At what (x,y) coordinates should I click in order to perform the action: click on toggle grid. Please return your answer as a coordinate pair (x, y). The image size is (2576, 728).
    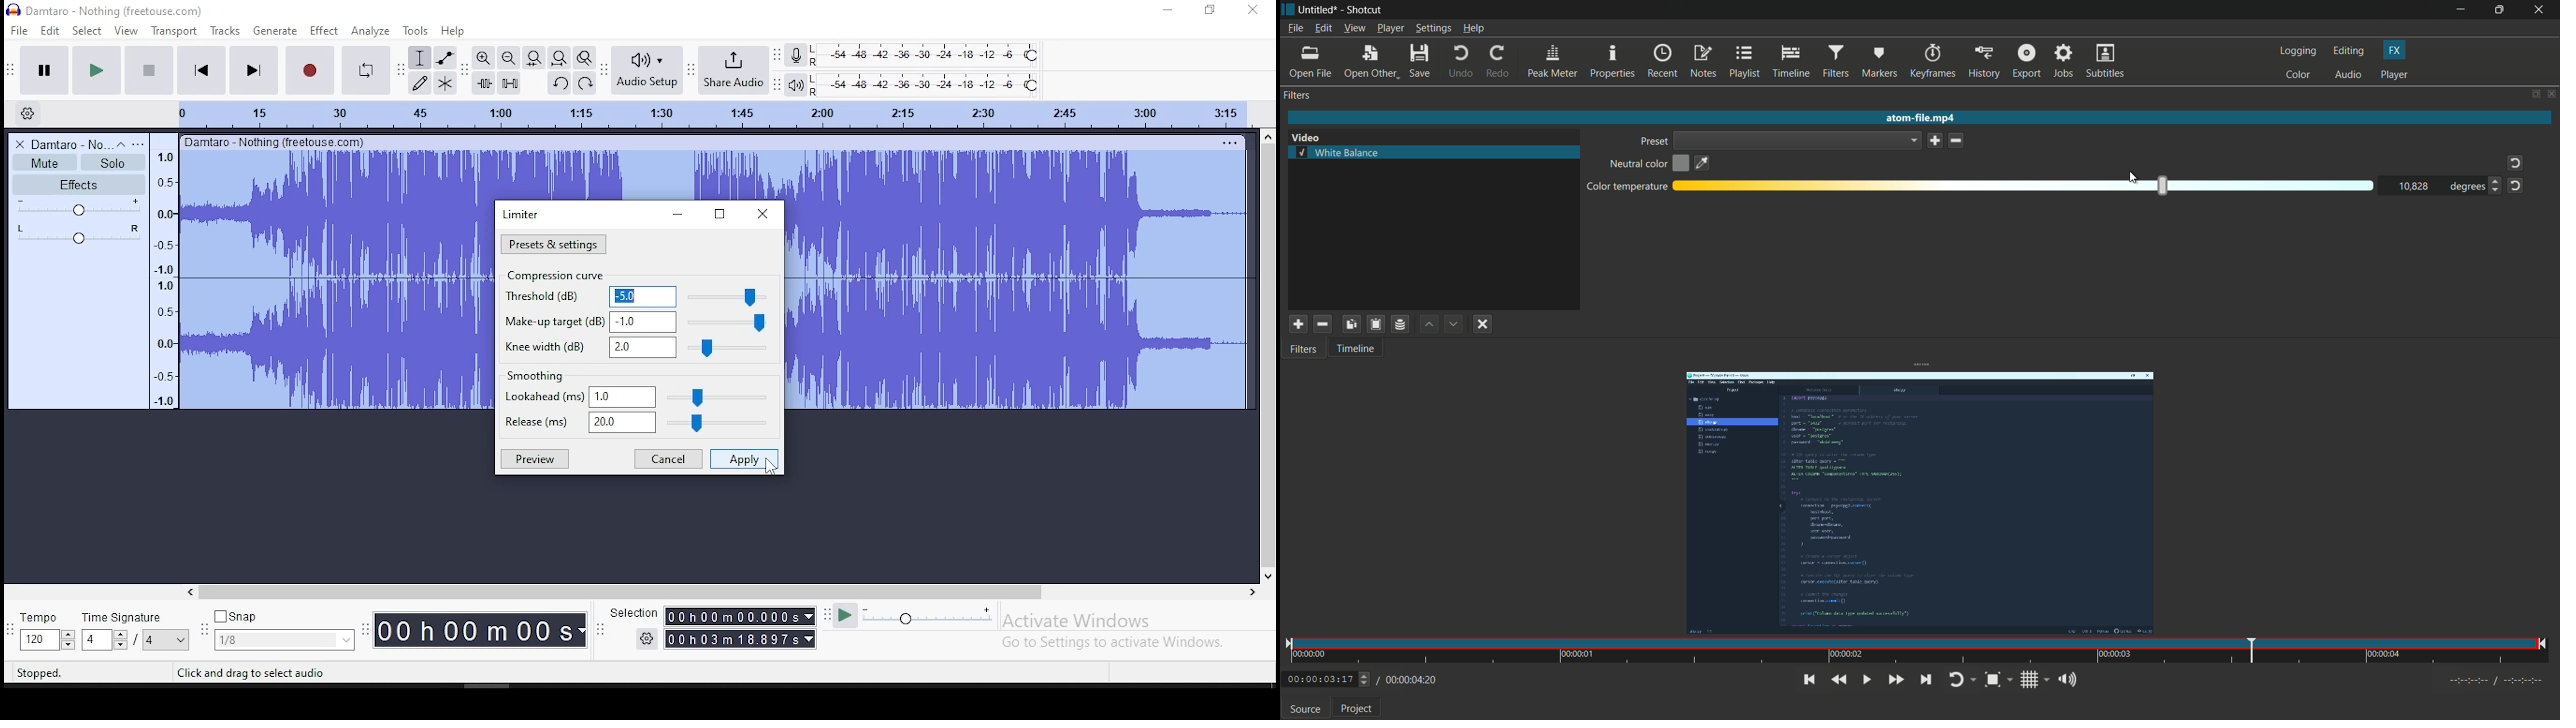
    Looking at the image, I should click on (2034, 679).